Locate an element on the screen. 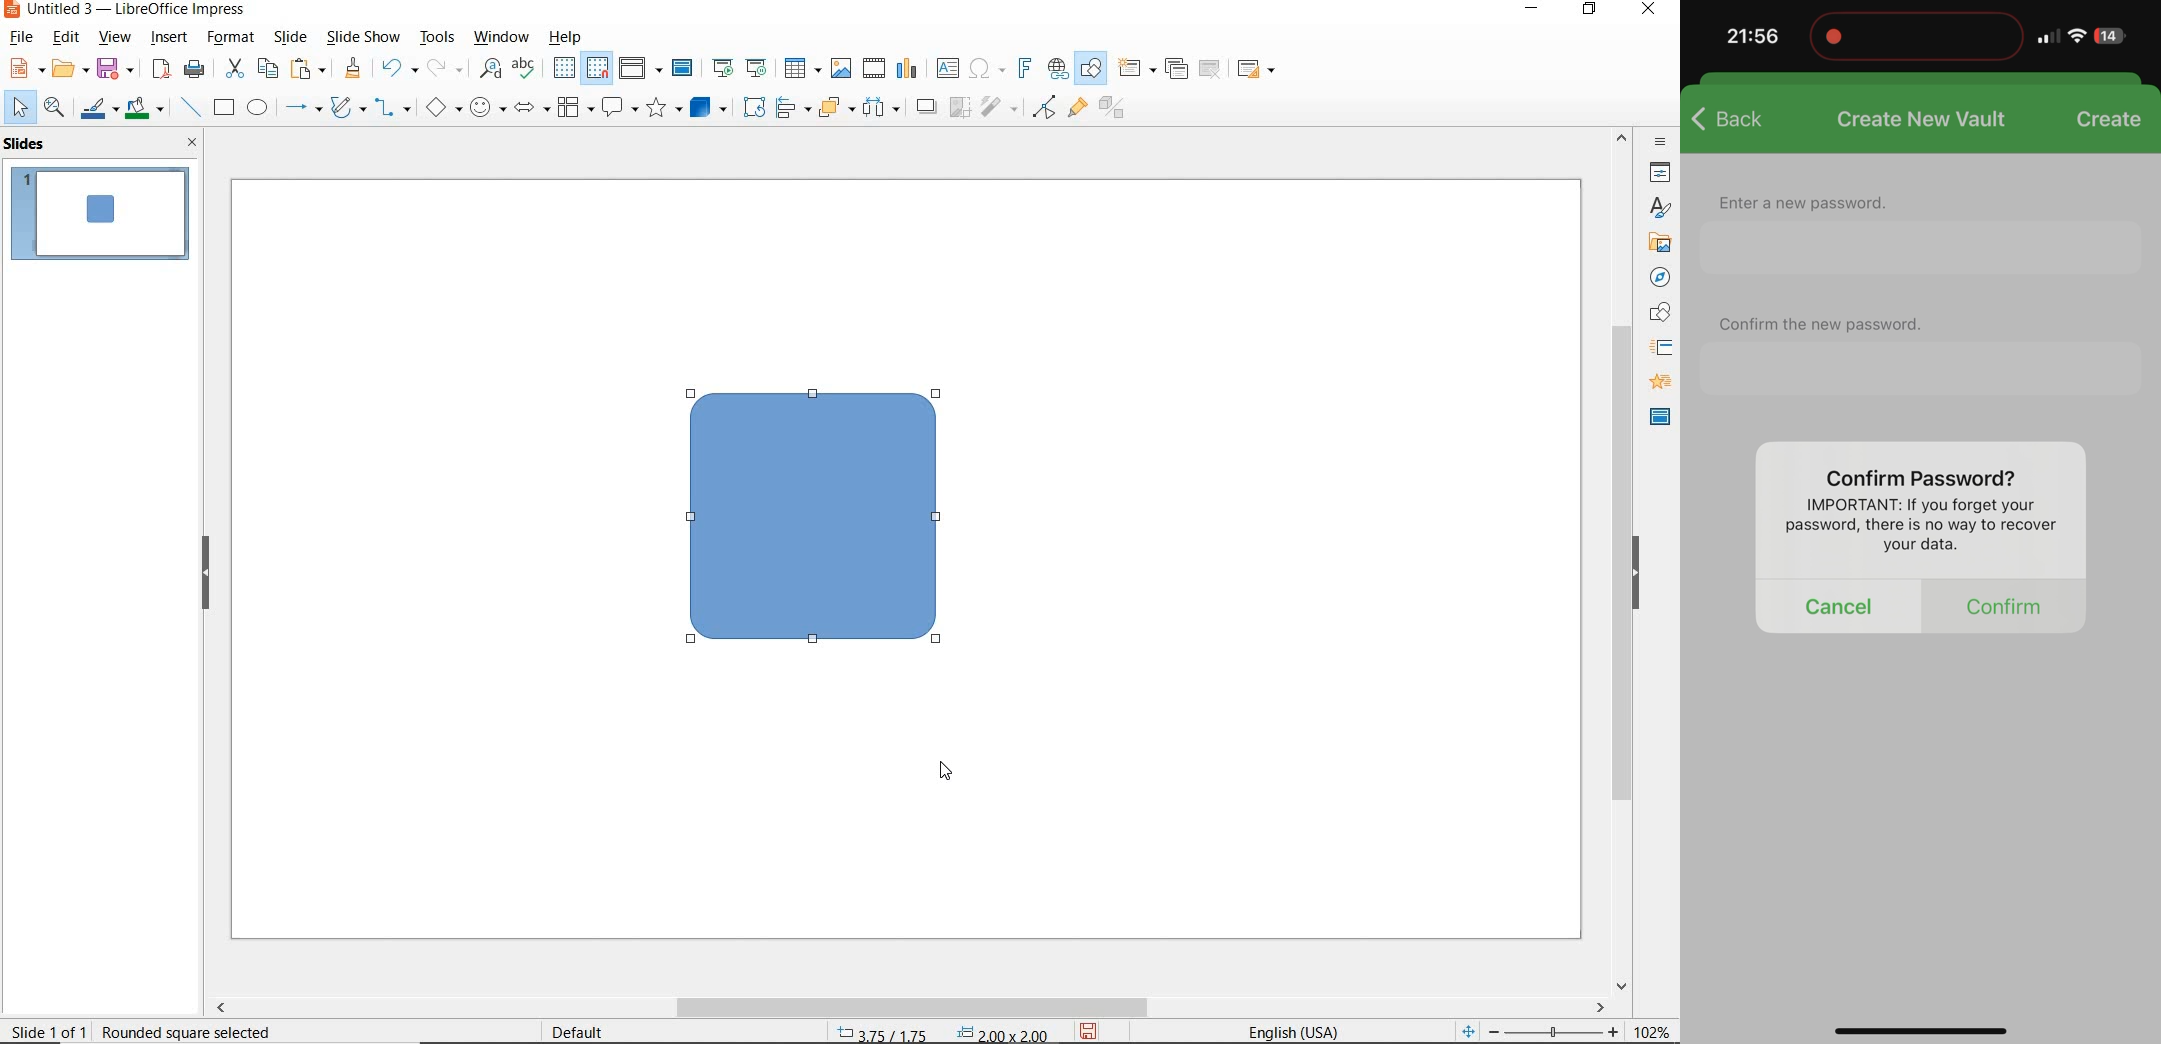 This screenshot has height=1064, width=2184. format is located at coordinates (233, 38).